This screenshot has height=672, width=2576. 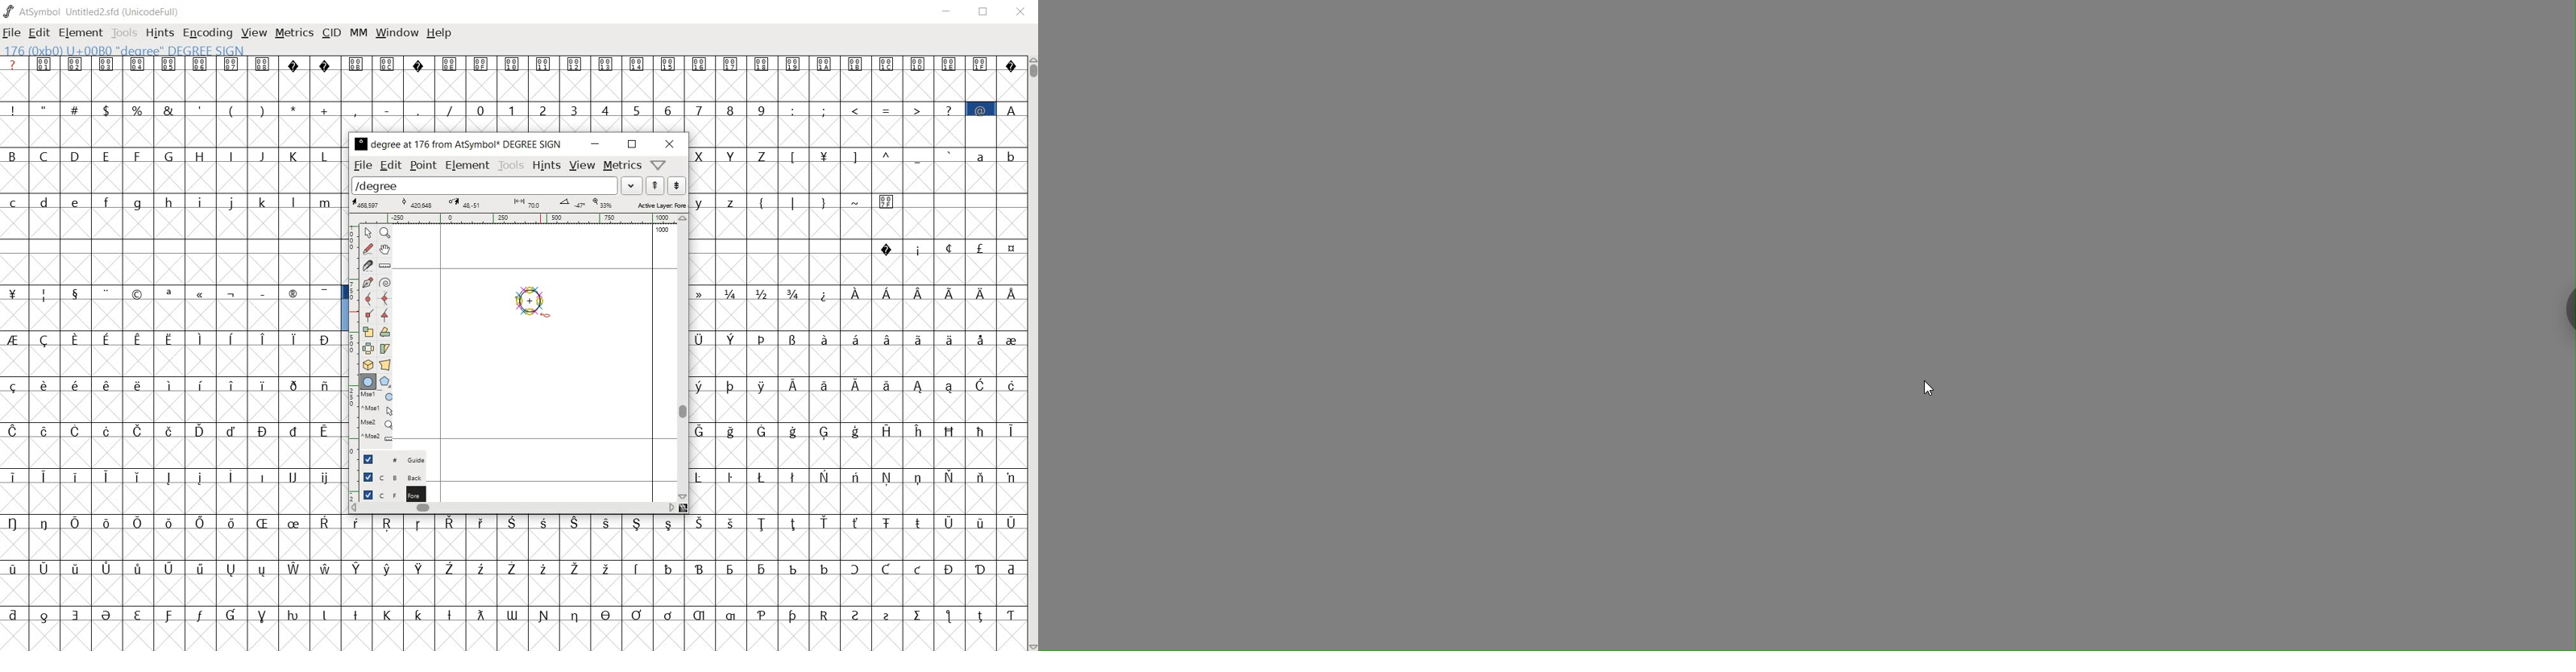 I want to click on unsupported charters, so click(x=1012, y=63).